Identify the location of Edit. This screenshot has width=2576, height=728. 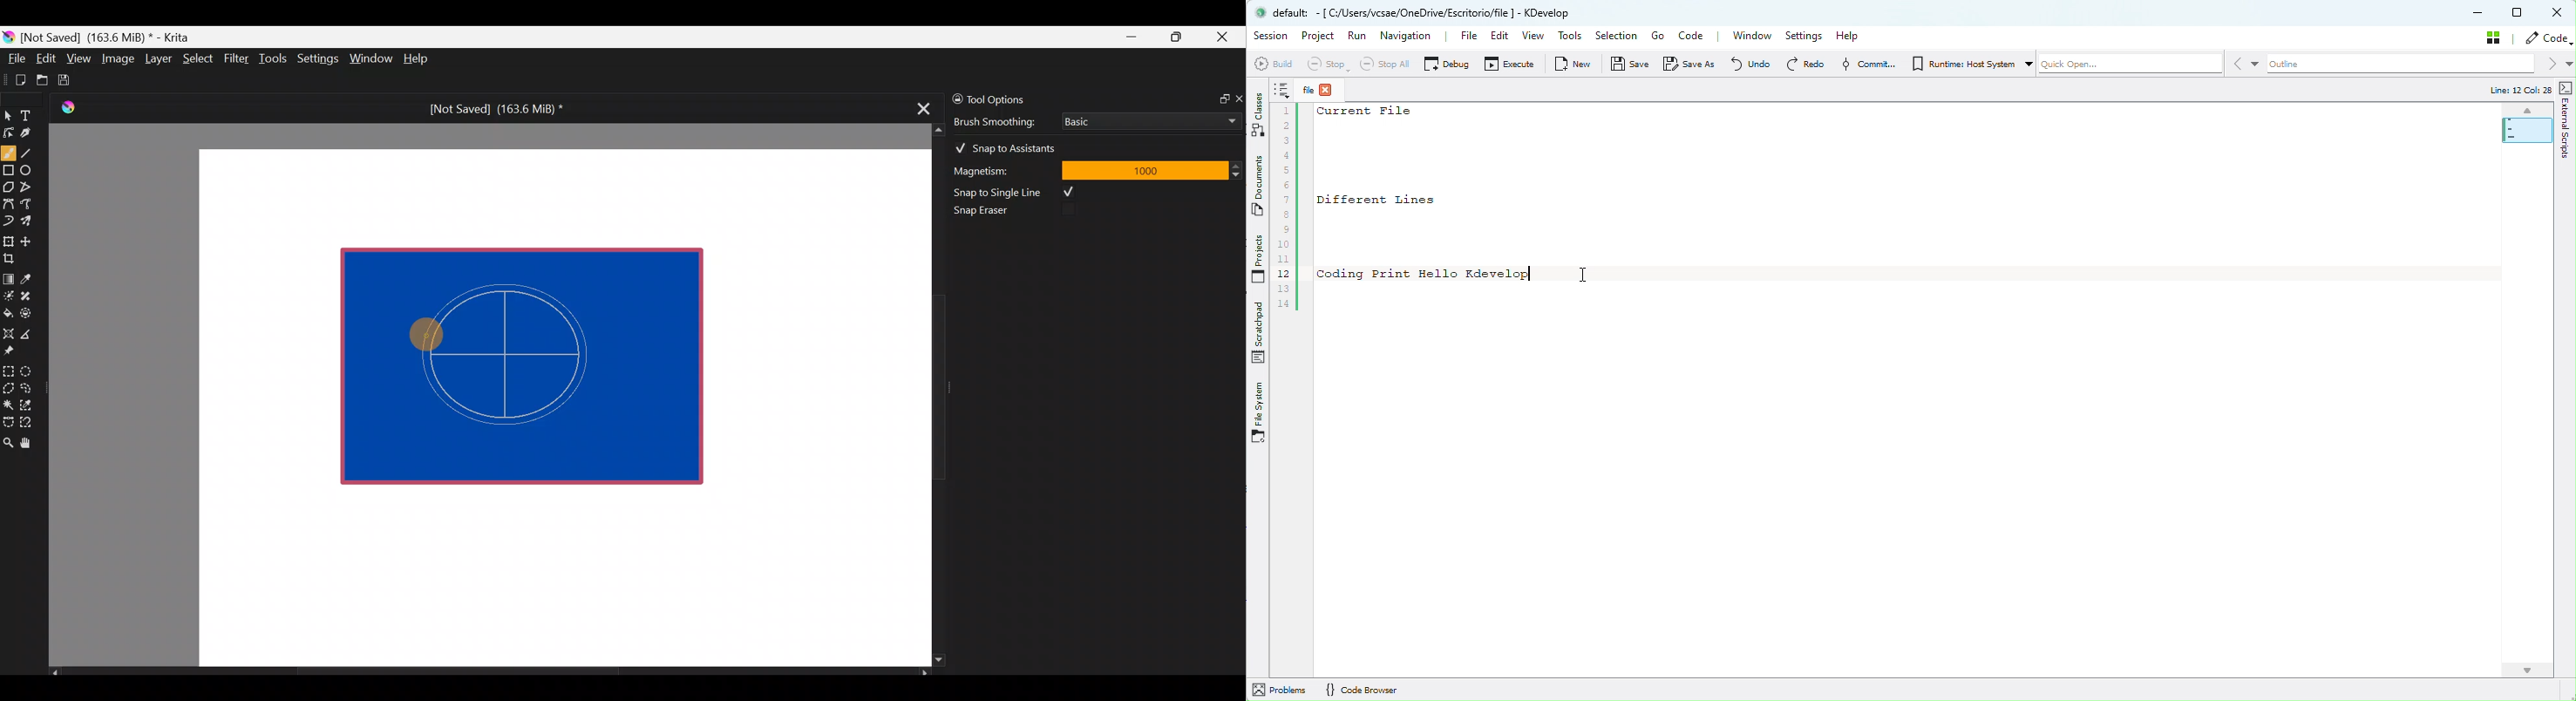
(1504, 35).